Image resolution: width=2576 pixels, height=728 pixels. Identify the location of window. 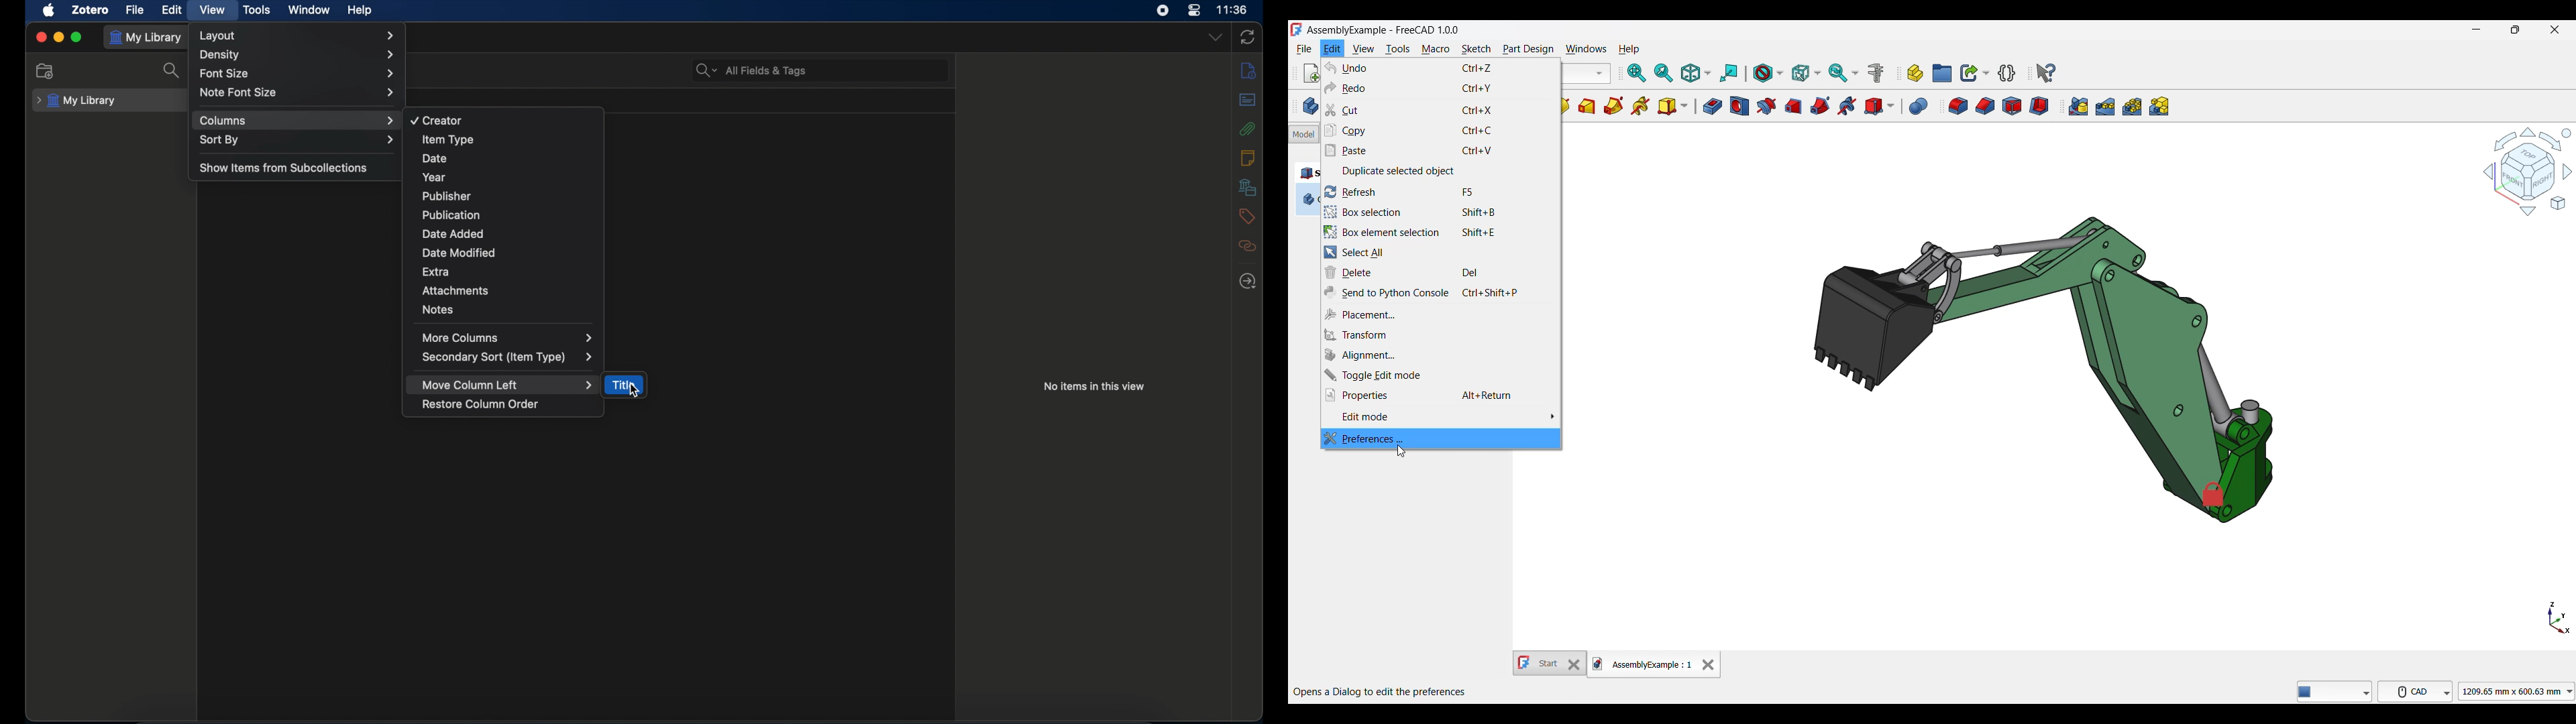
(311, 10).